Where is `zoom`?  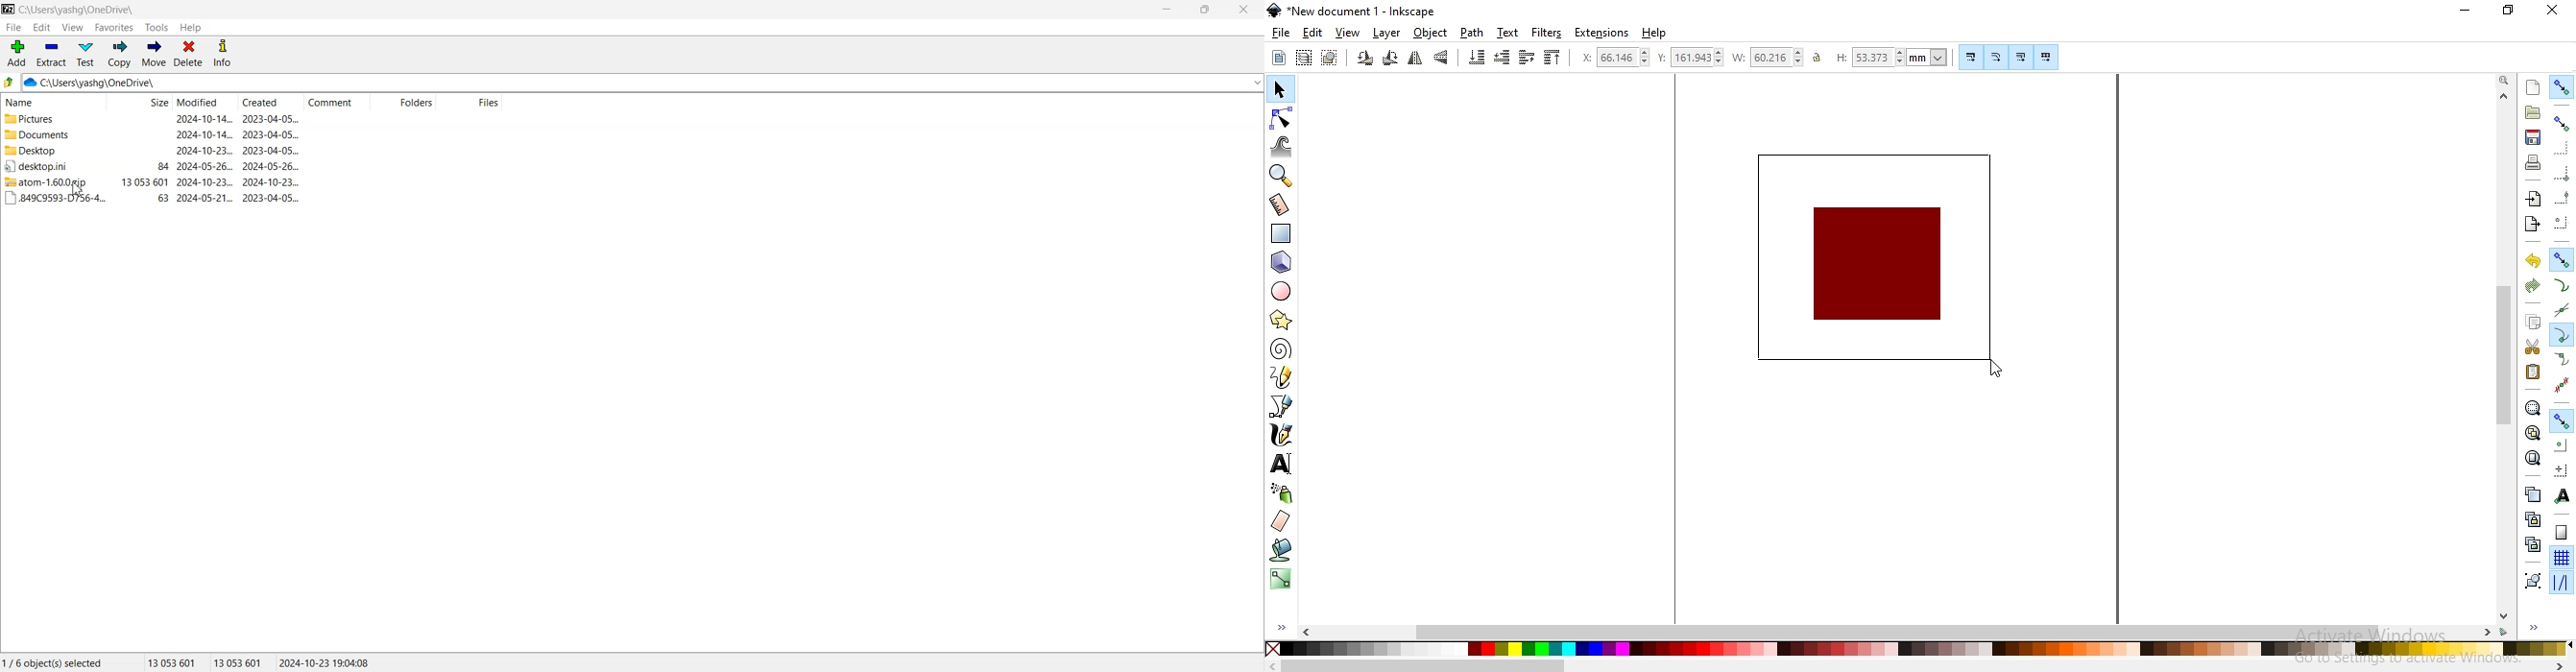 zoom is located at coordinates (2503, 82).